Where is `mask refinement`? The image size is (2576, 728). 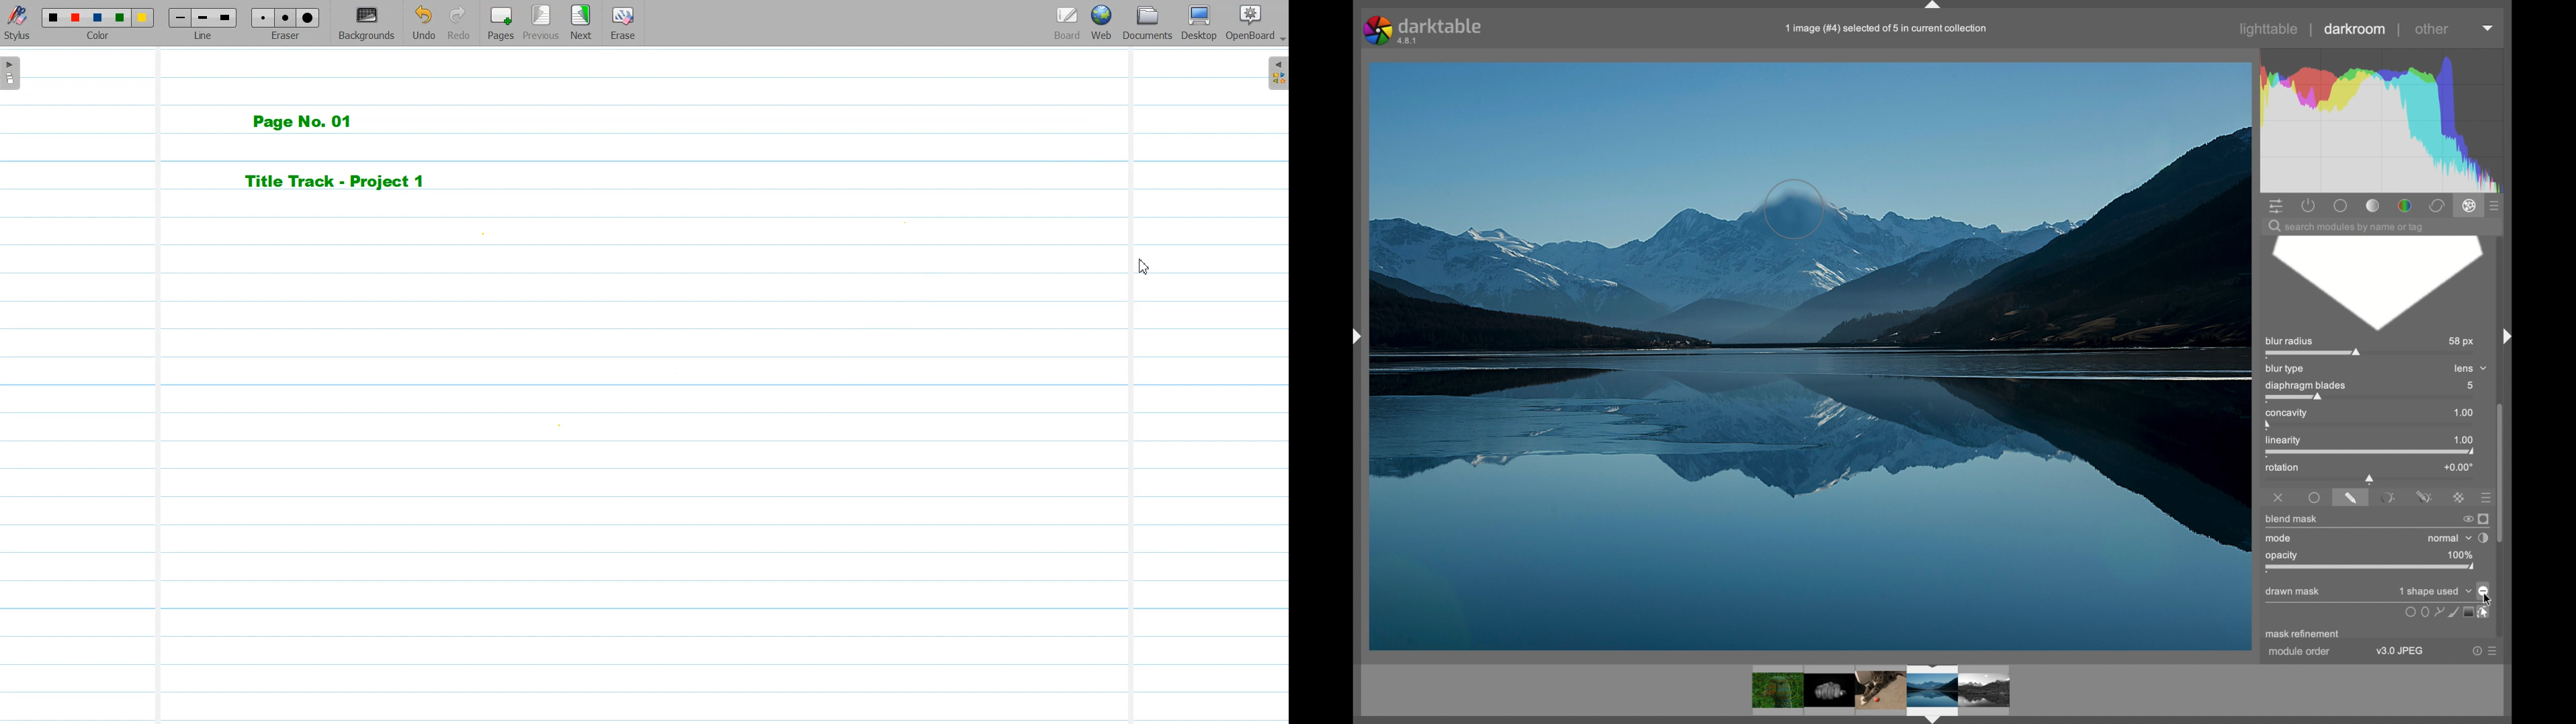 mask refinement is located at coordinates (2302, 635).